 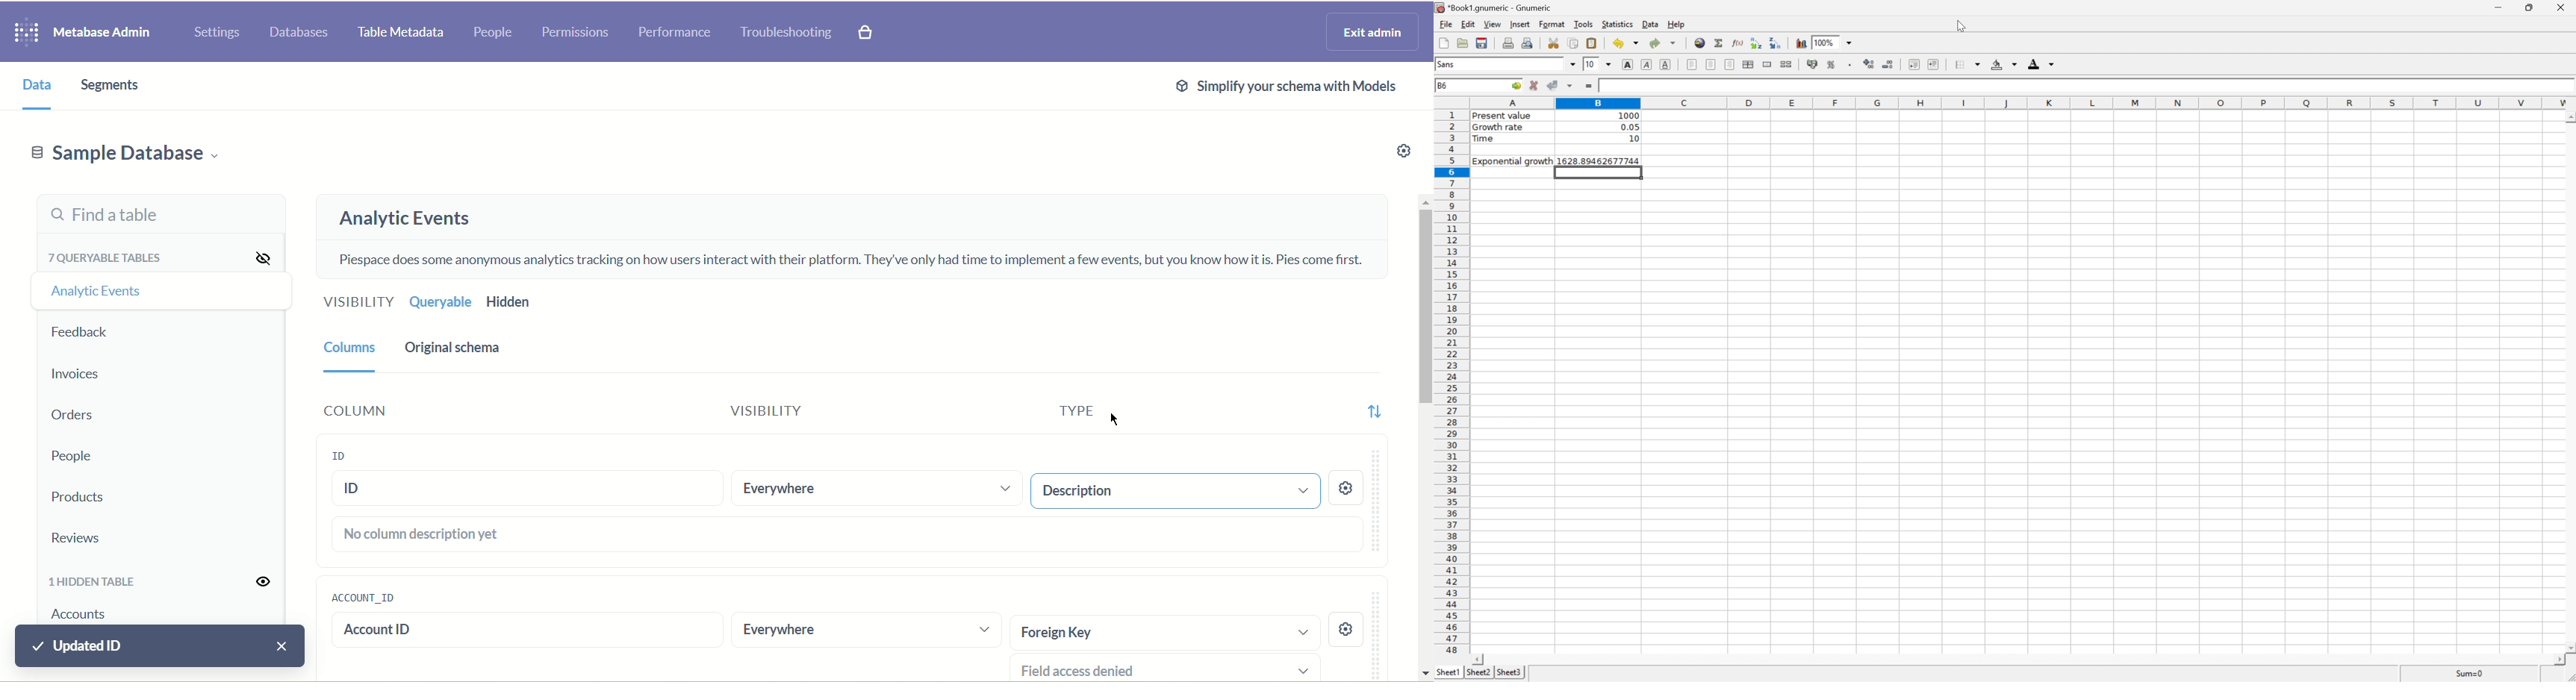 I want to click on analytic events, so click(x=404, y=219).